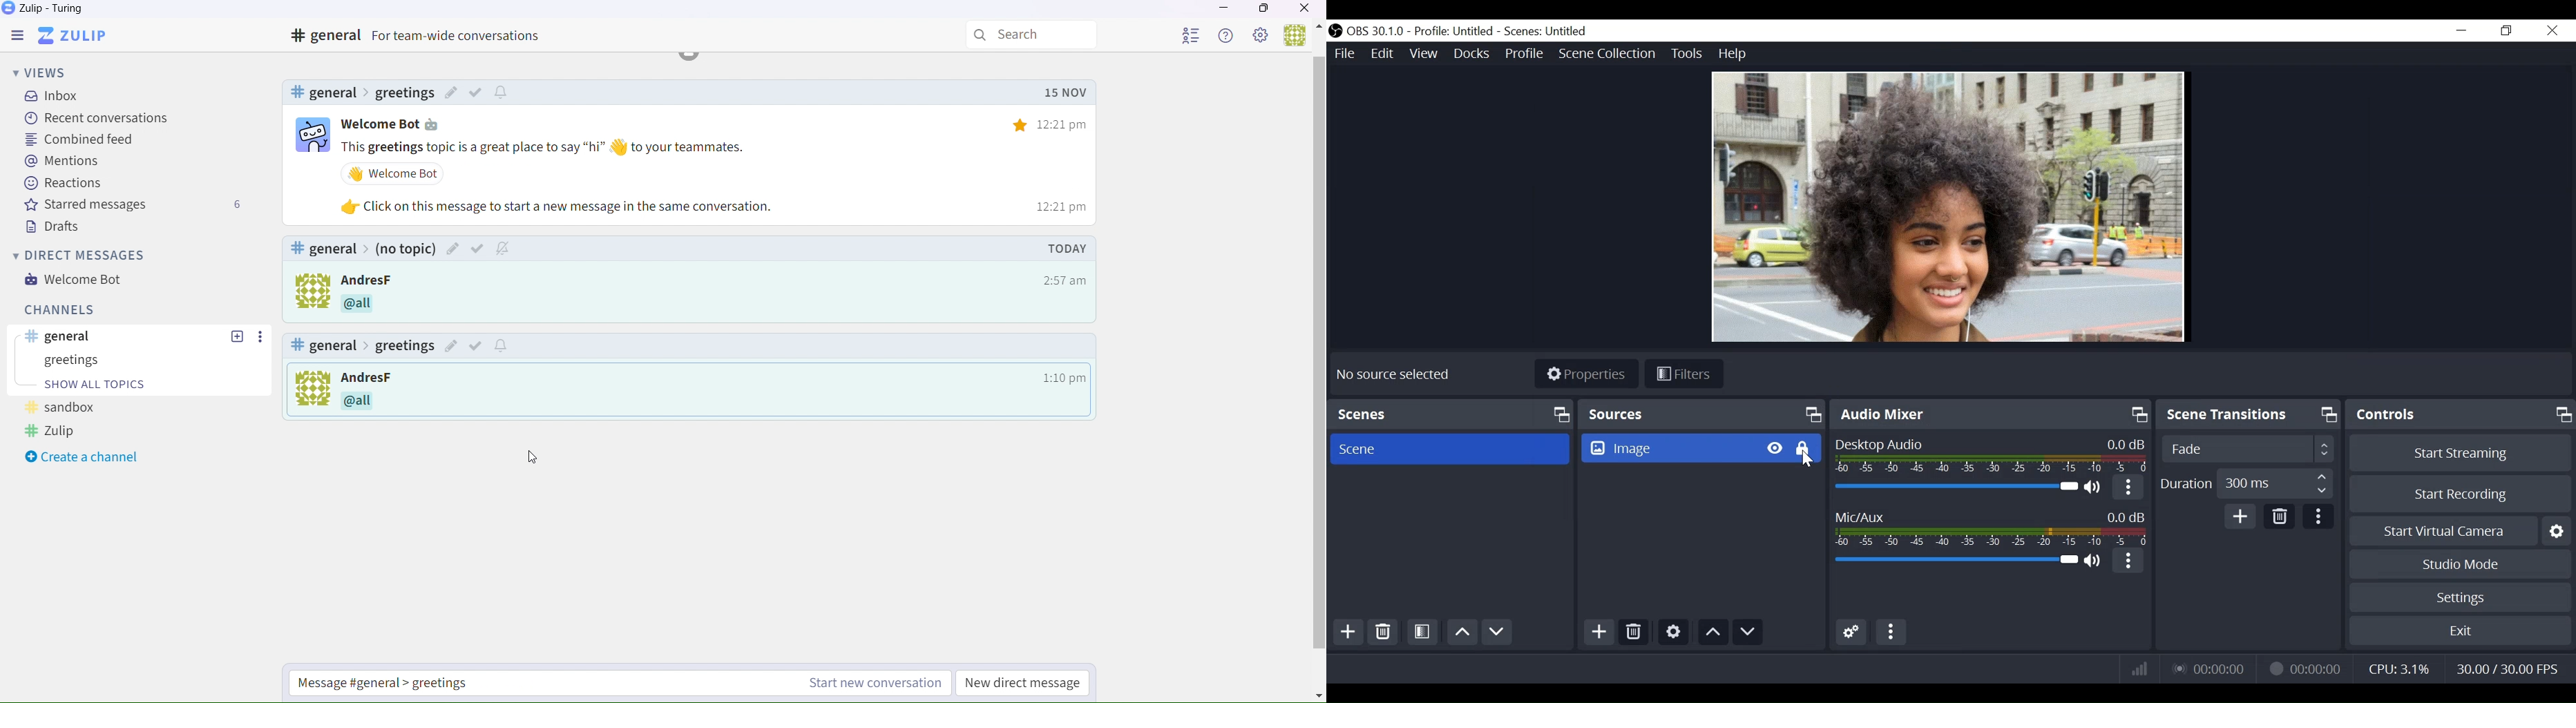 The height and width of the screenshot is (728, 2576). What do you see at coordinates (1608, 53) in the screenshot?
I see `Scene Collection` at bounding box center [1608, 53].